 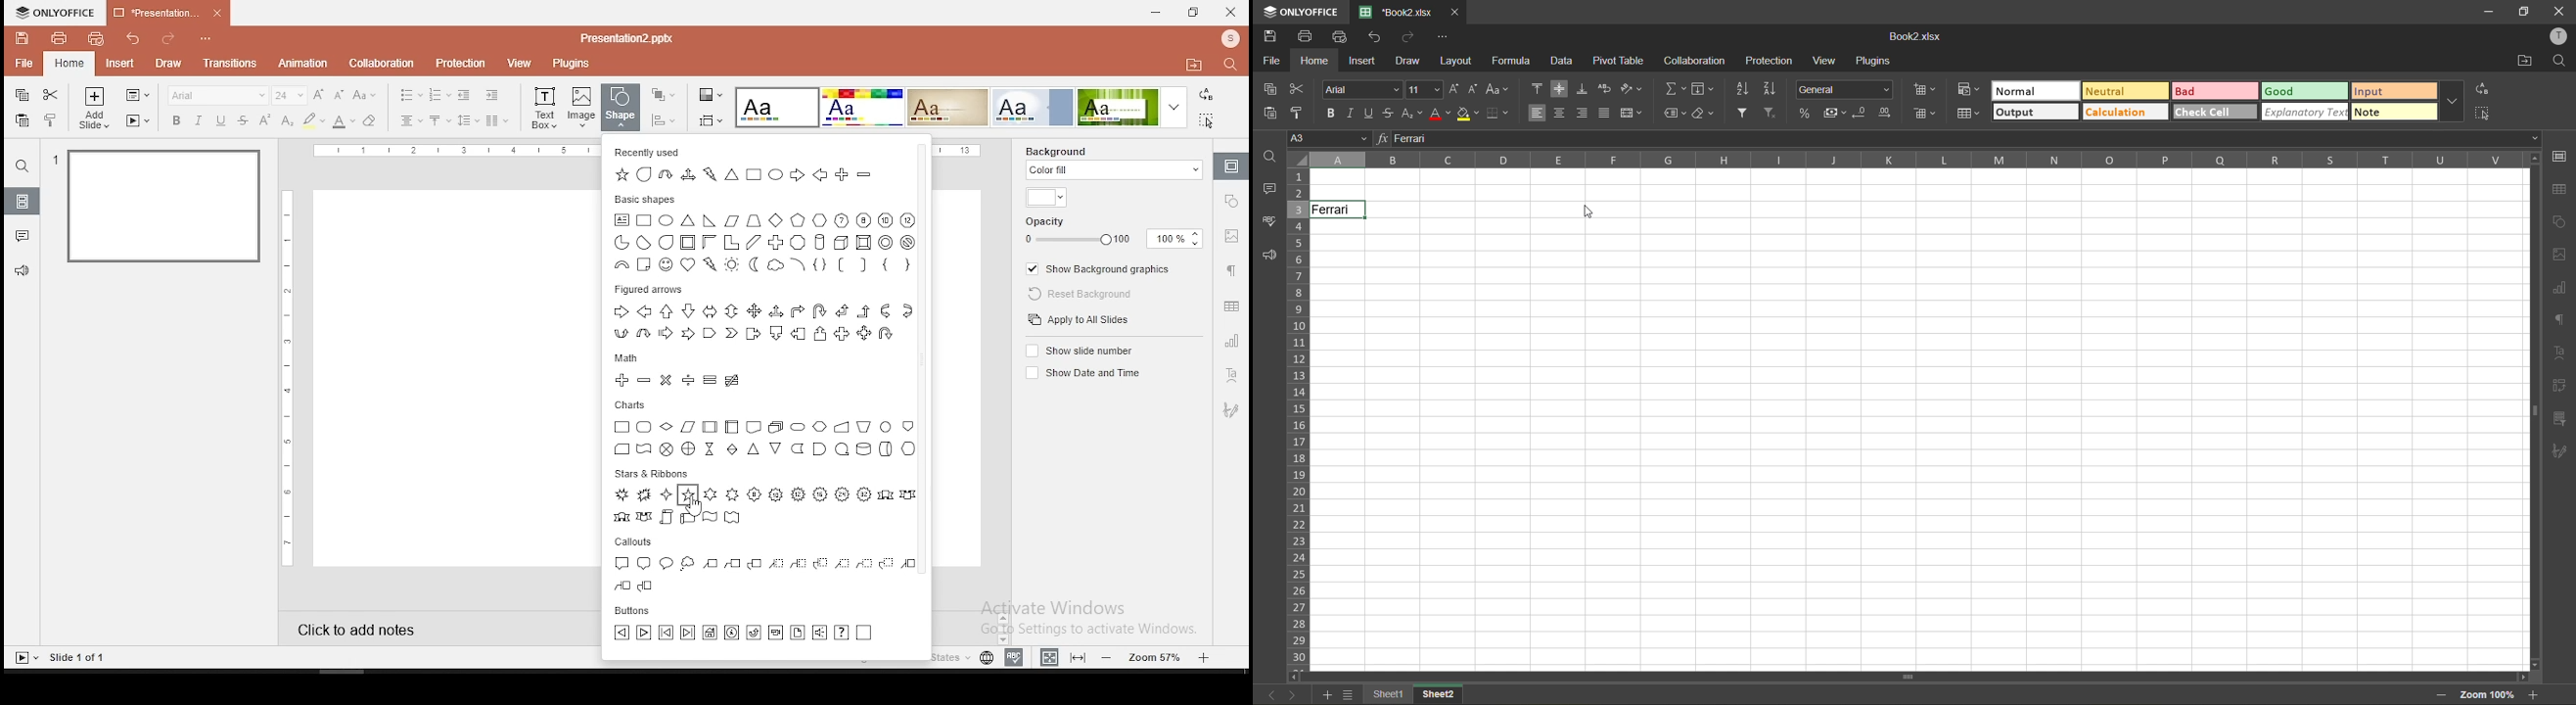 What do you see at coordinates (663, 120) in the screenshot?
I see `align shapes` at bounding box center [663, 120].